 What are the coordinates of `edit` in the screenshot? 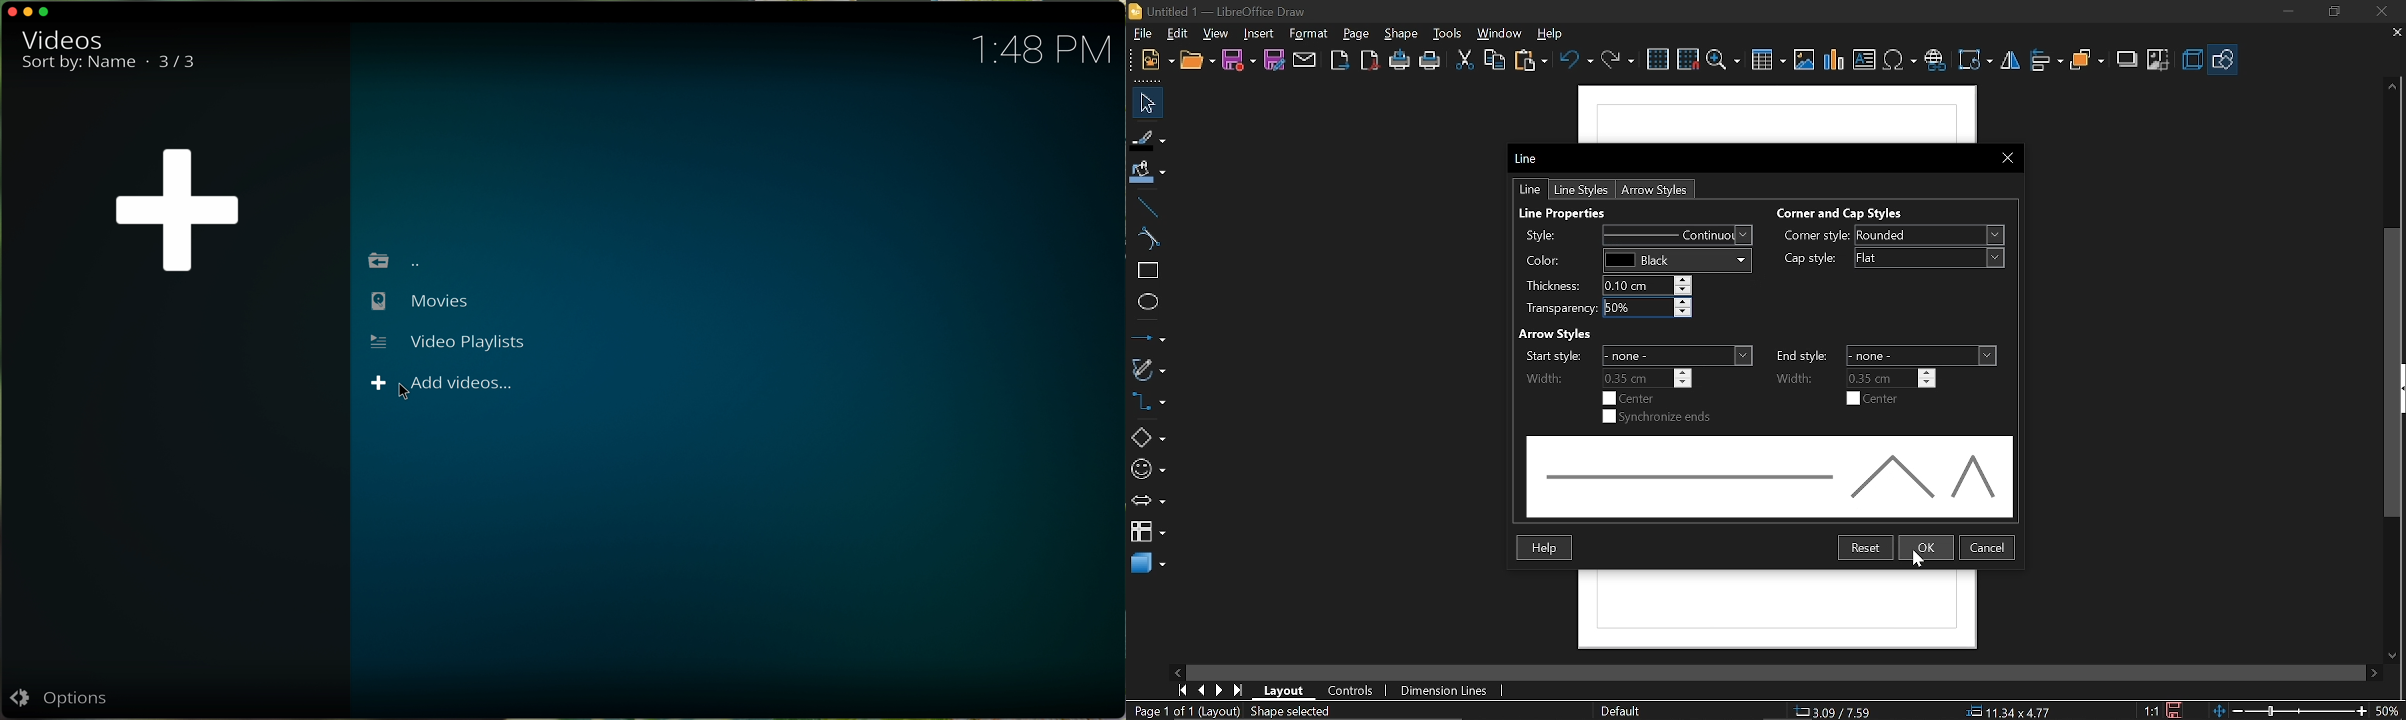 It's located at (1179, 34).